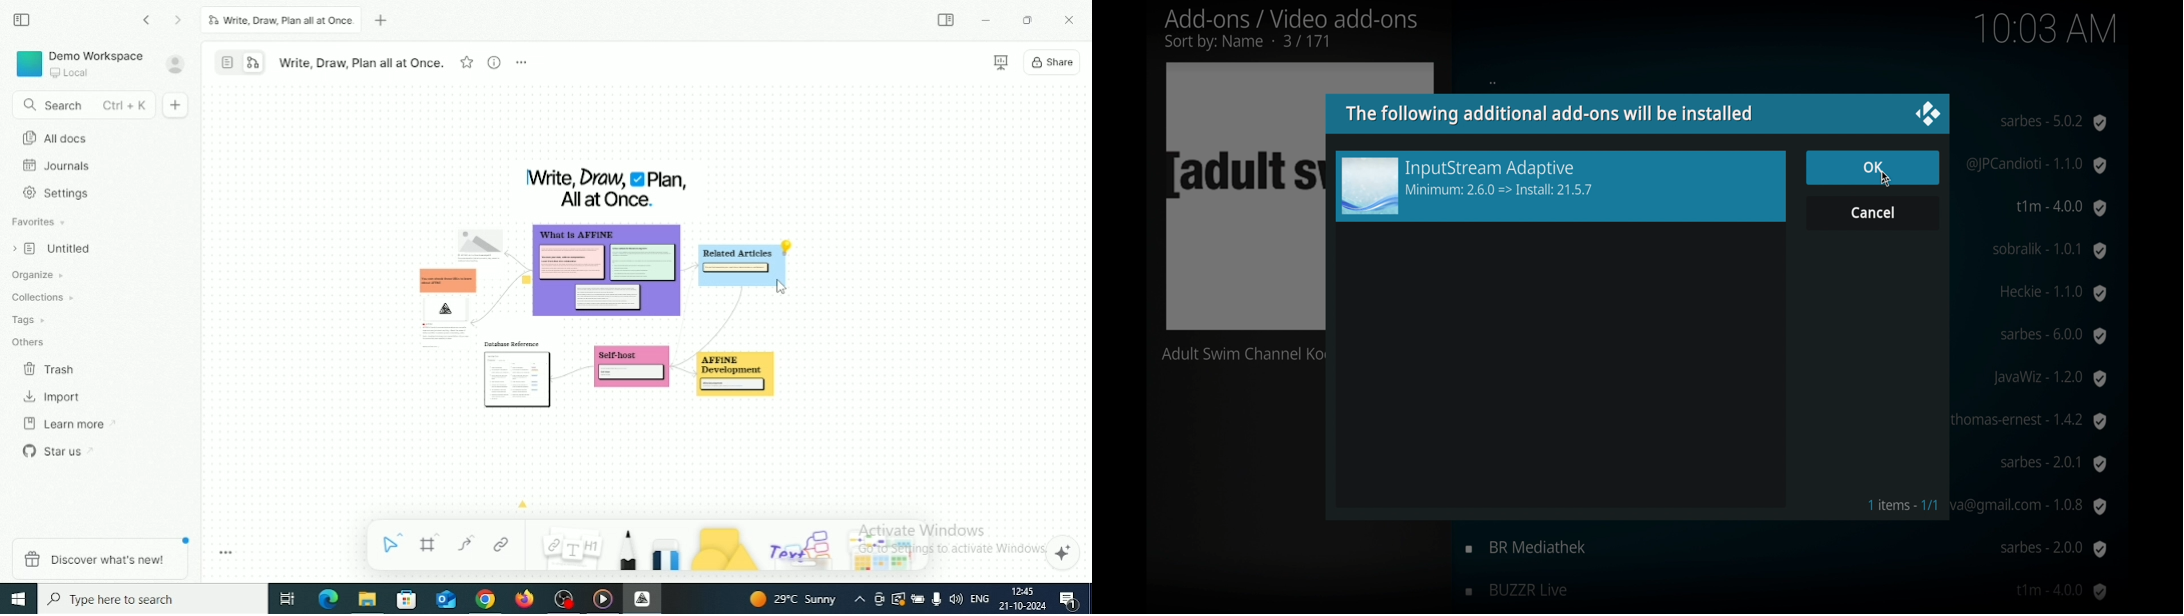 The width and height of the screenshot is (2184, 616). I want to click on cancel, so click(1874, 213).